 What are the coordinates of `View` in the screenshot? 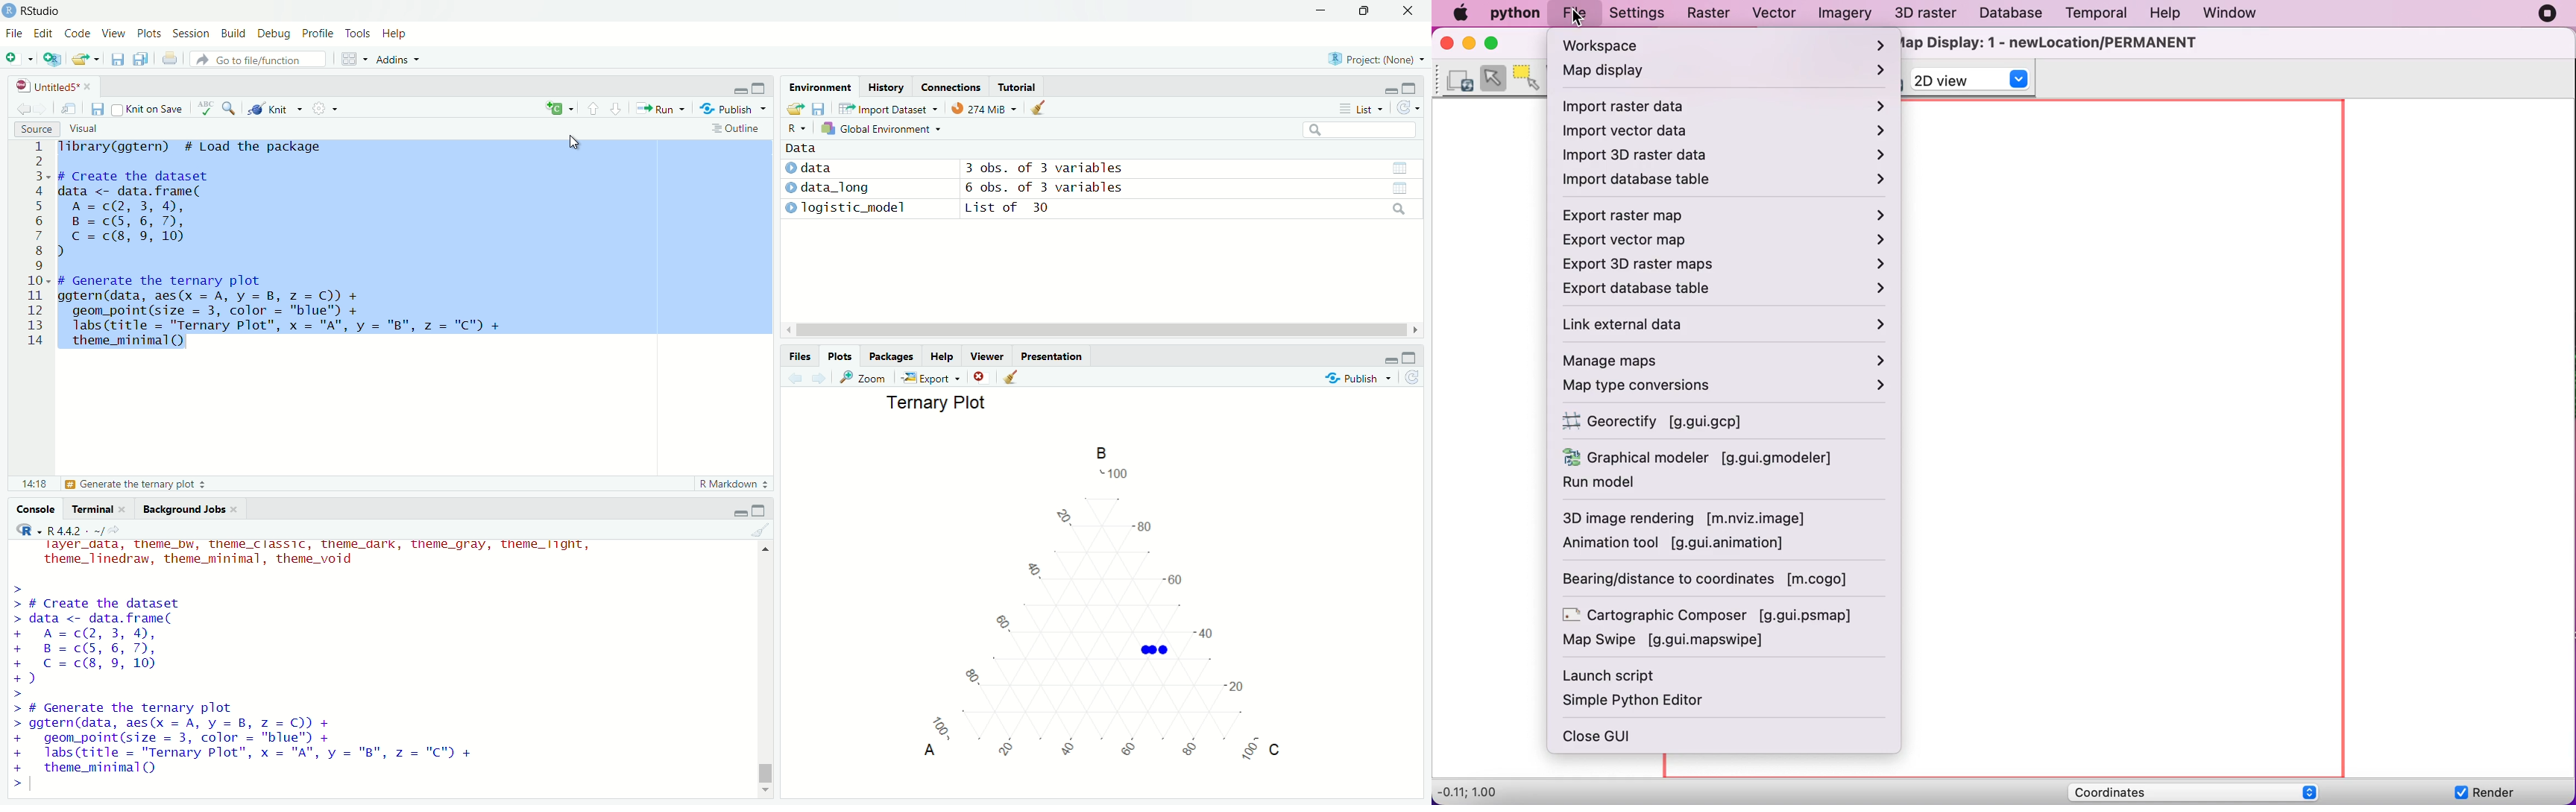 It's located at (110, 34).